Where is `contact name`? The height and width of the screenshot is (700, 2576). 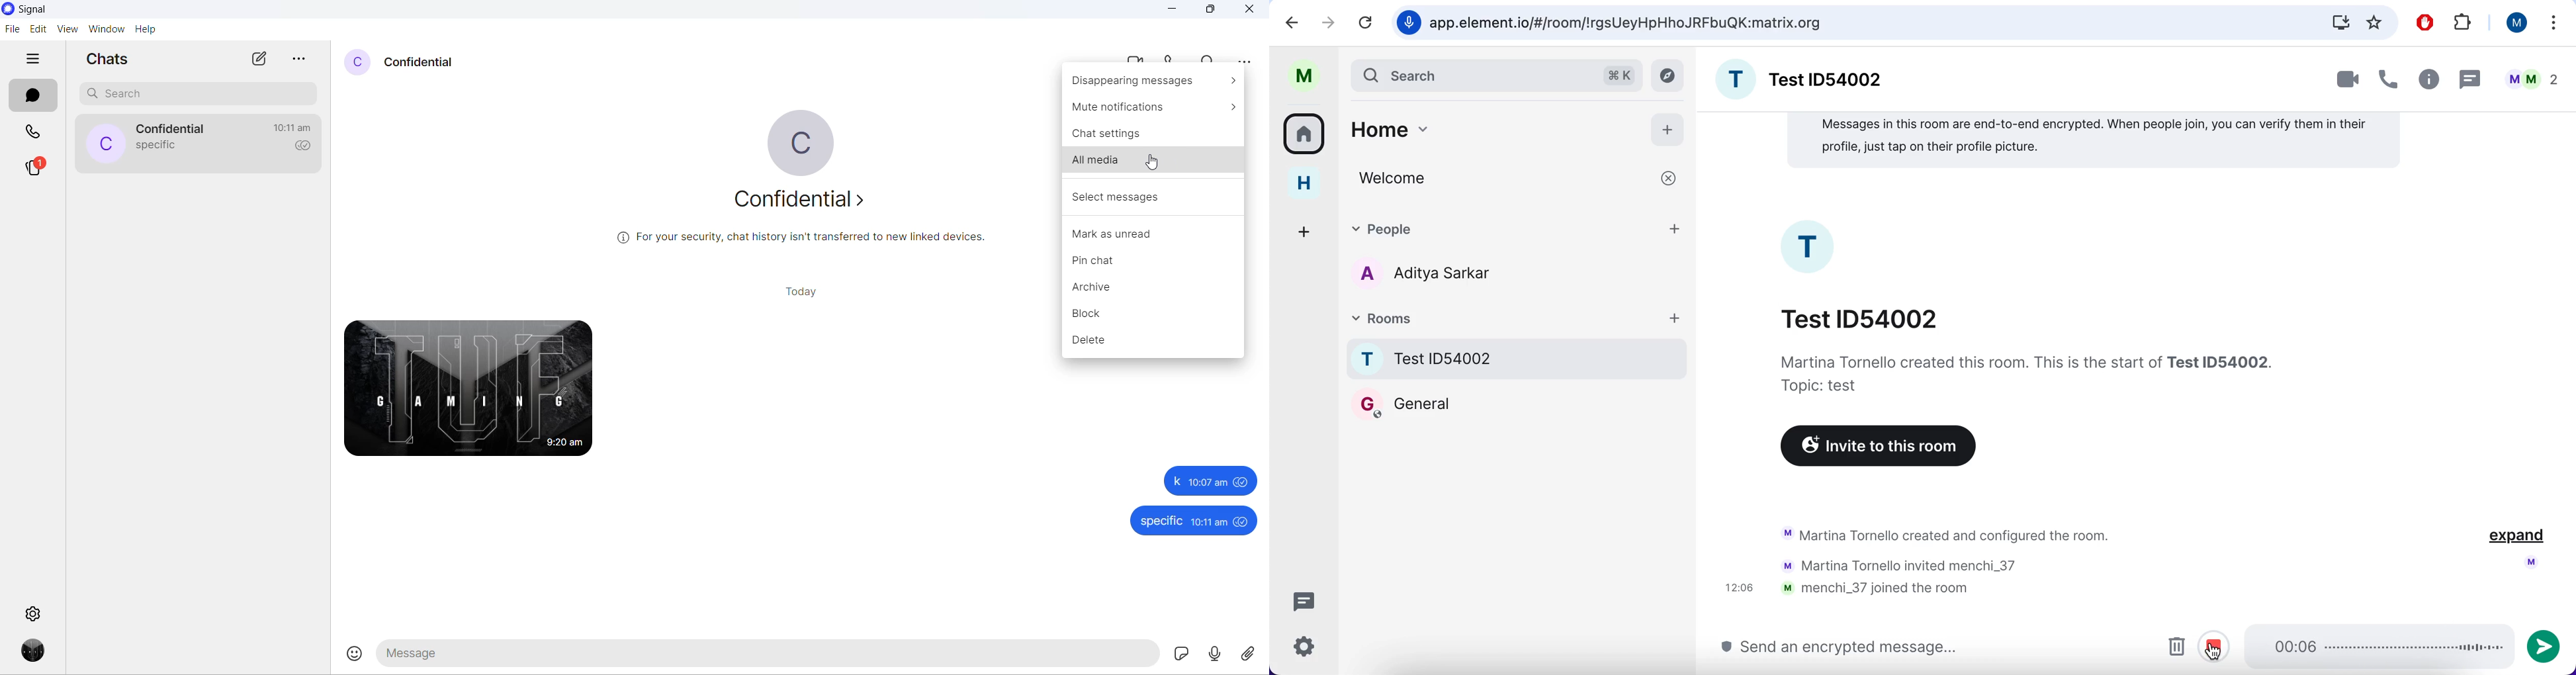 contact name is located at coordinates (176, 129).